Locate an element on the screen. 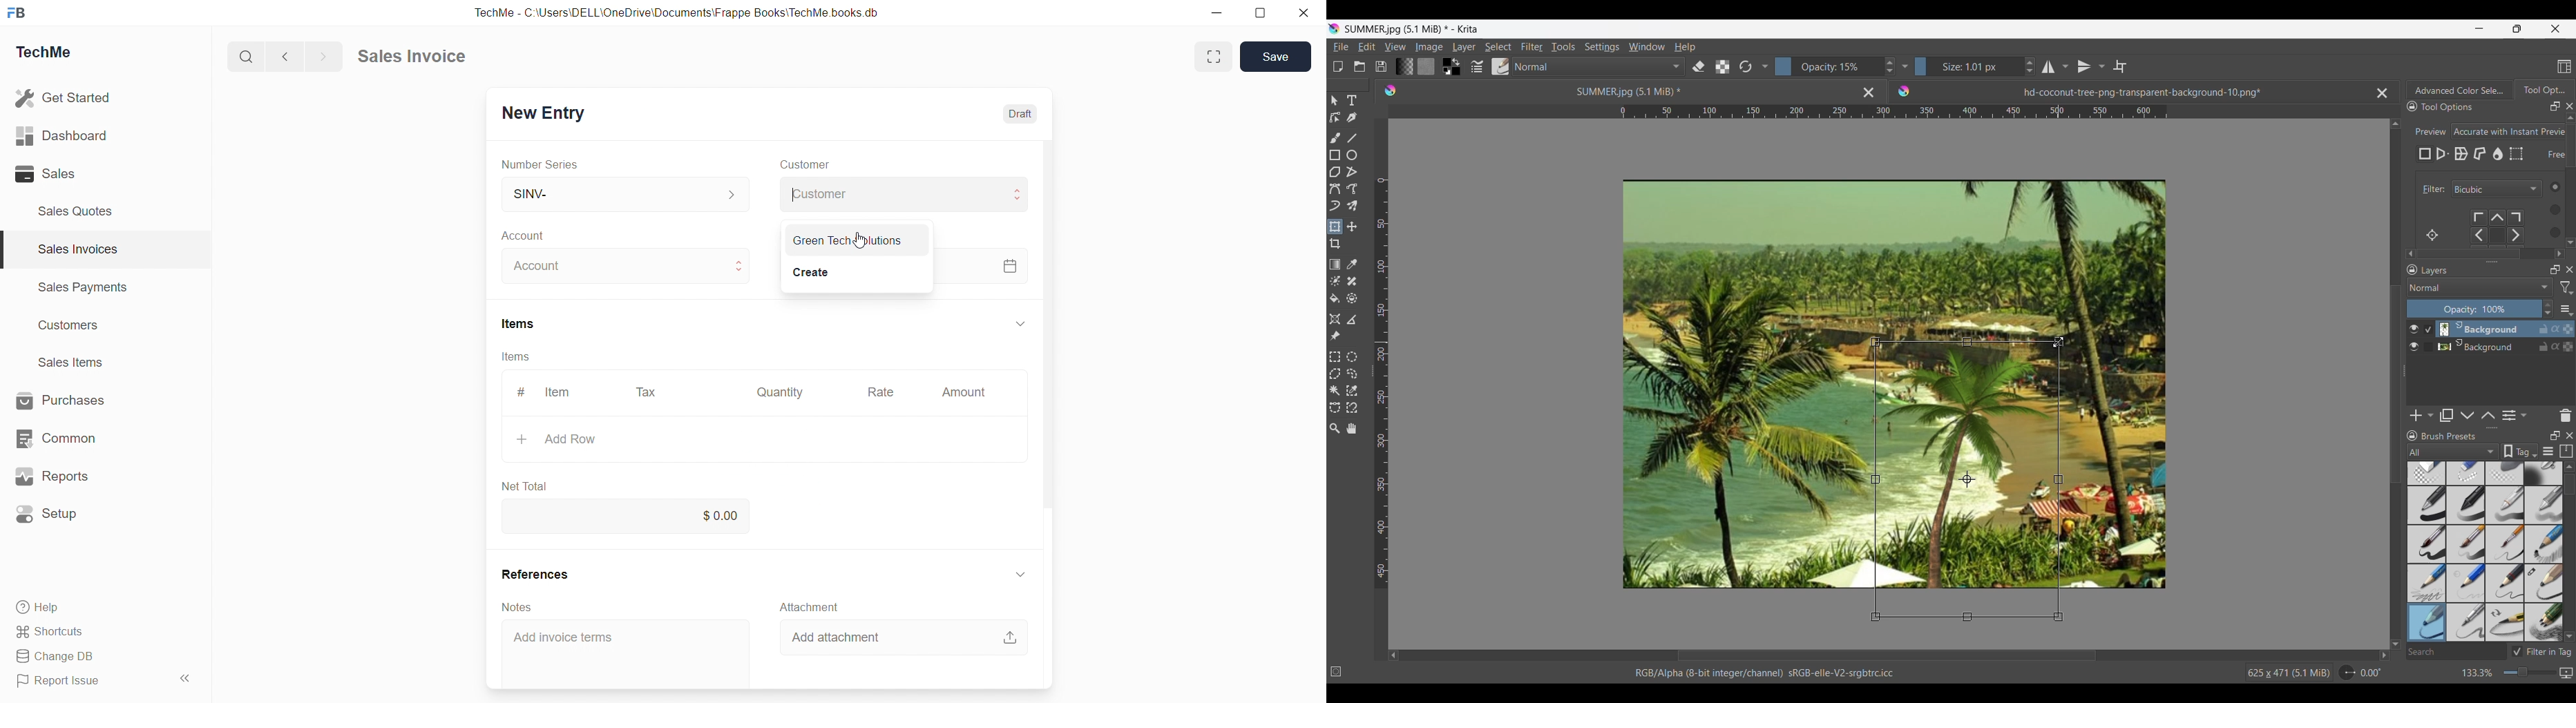 The height and width of the screenshot is (728, 2576). Edit layer properties is located at coordinates (2509, 416).